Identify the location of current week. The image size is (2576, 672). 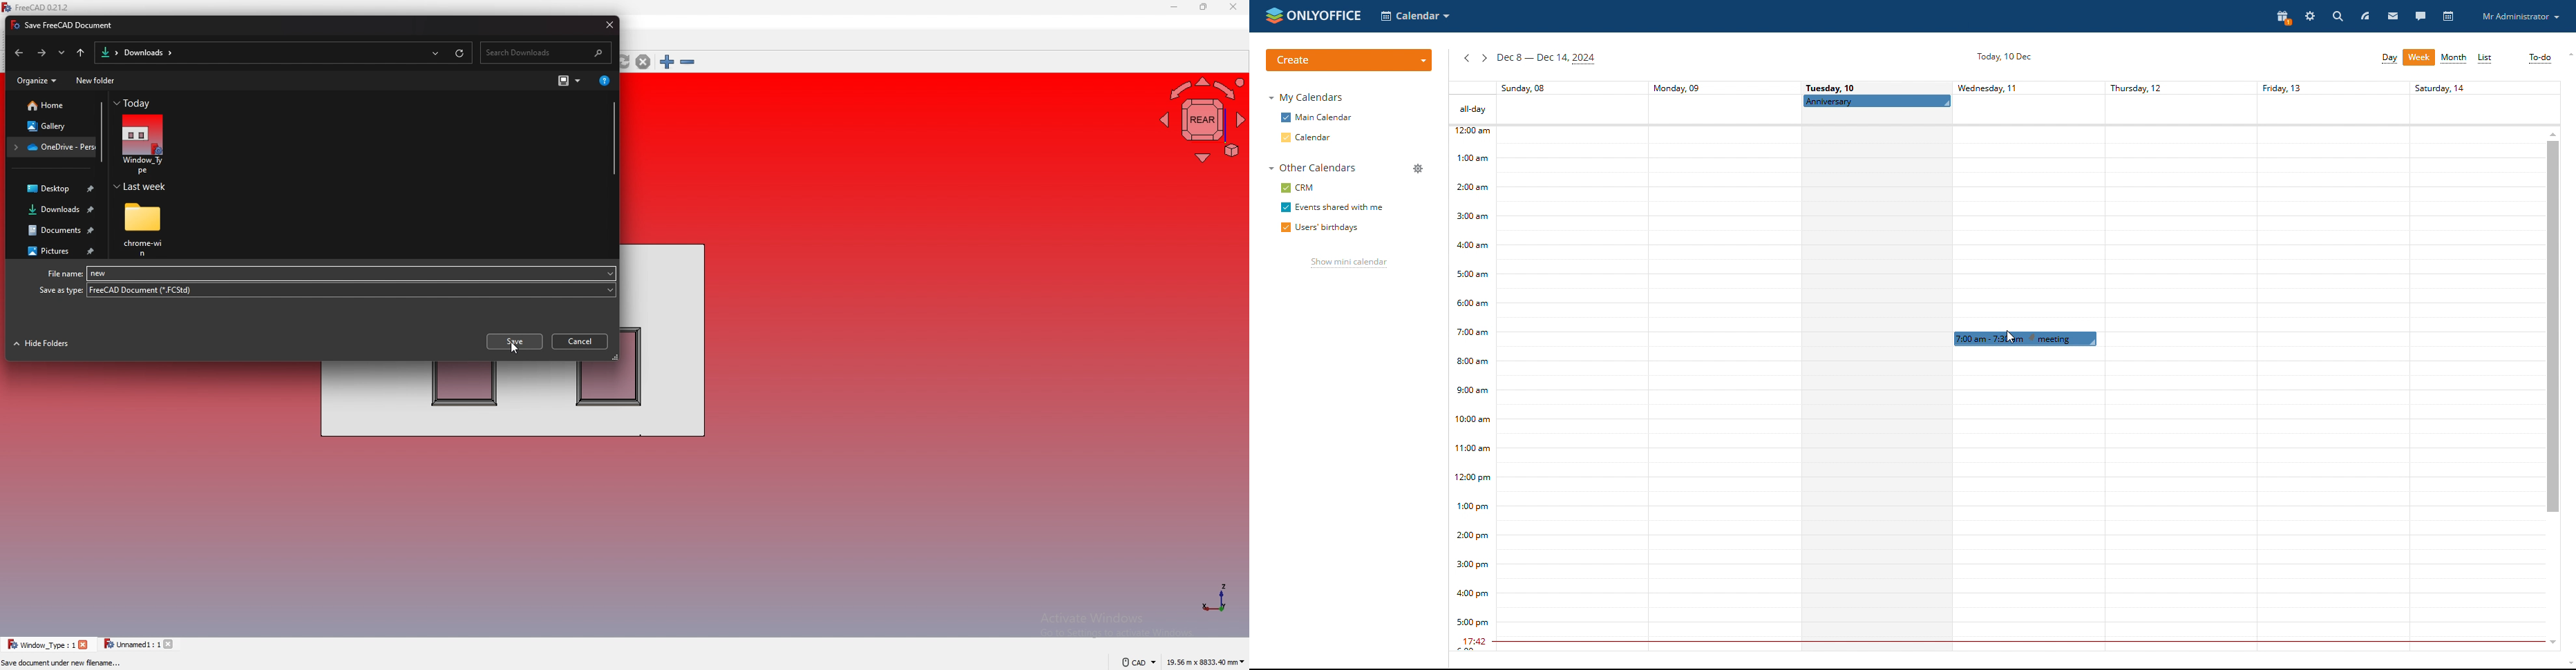
(1546, 59).